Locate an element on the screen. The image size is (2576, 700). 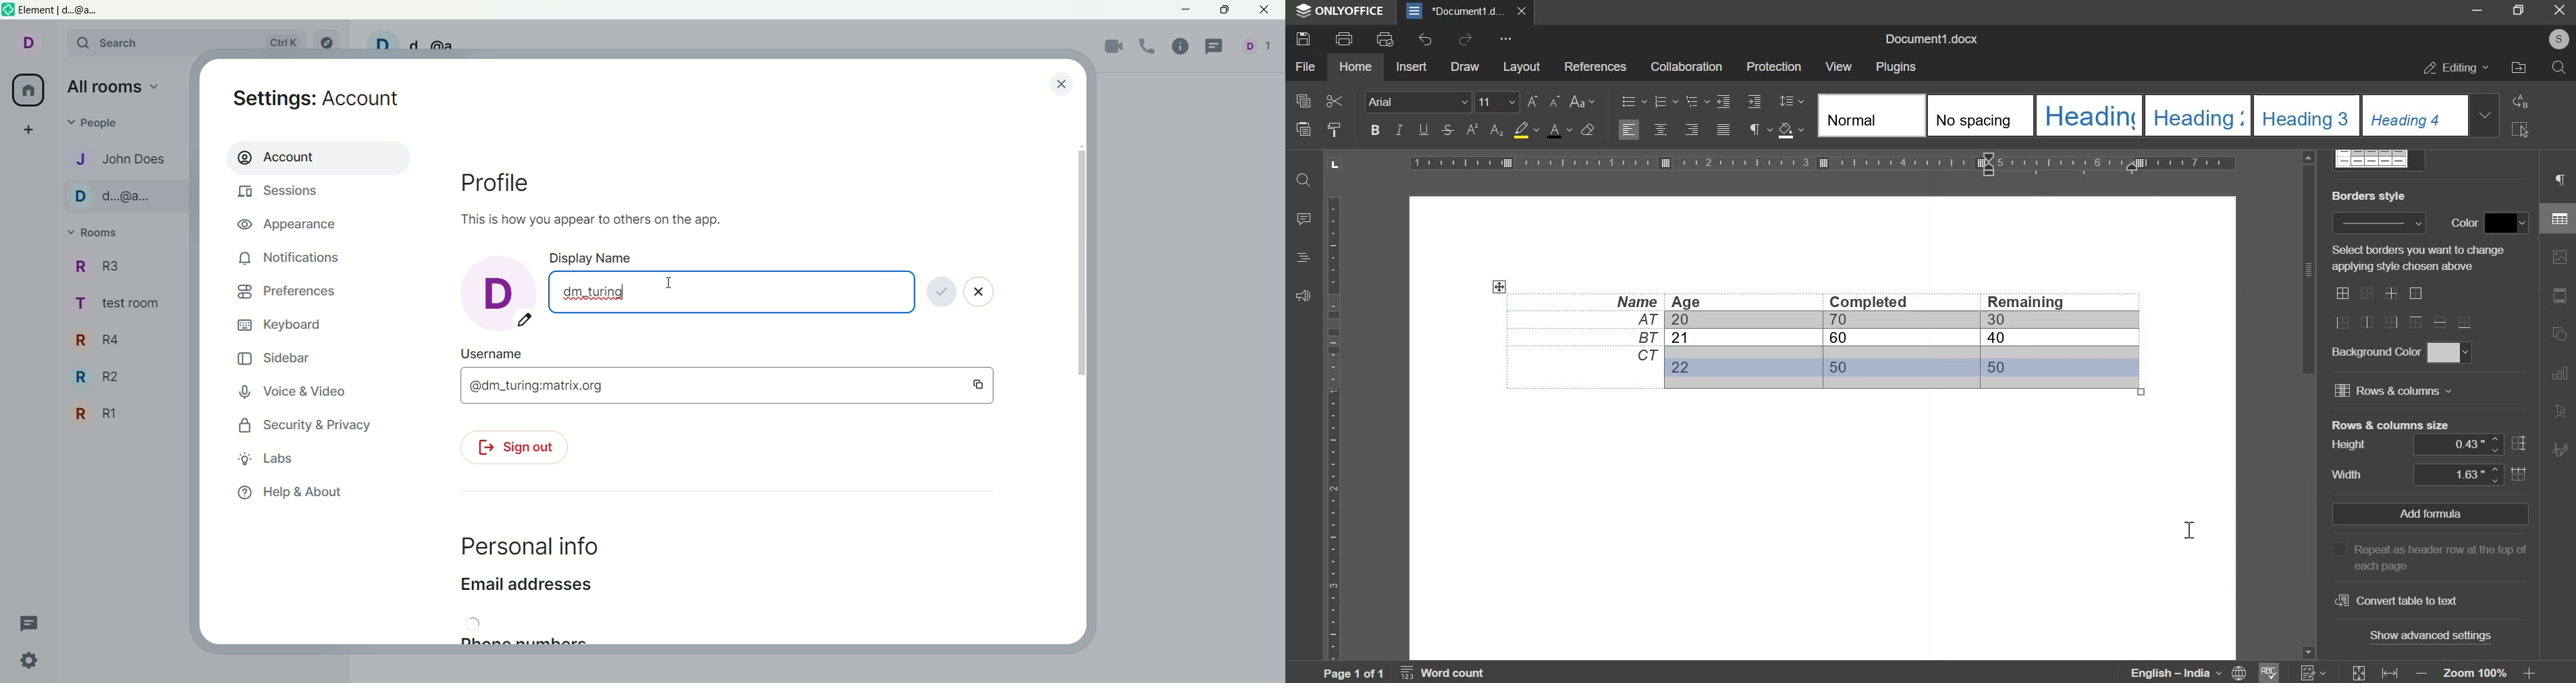
room info is located at coordinates (1185, 46).